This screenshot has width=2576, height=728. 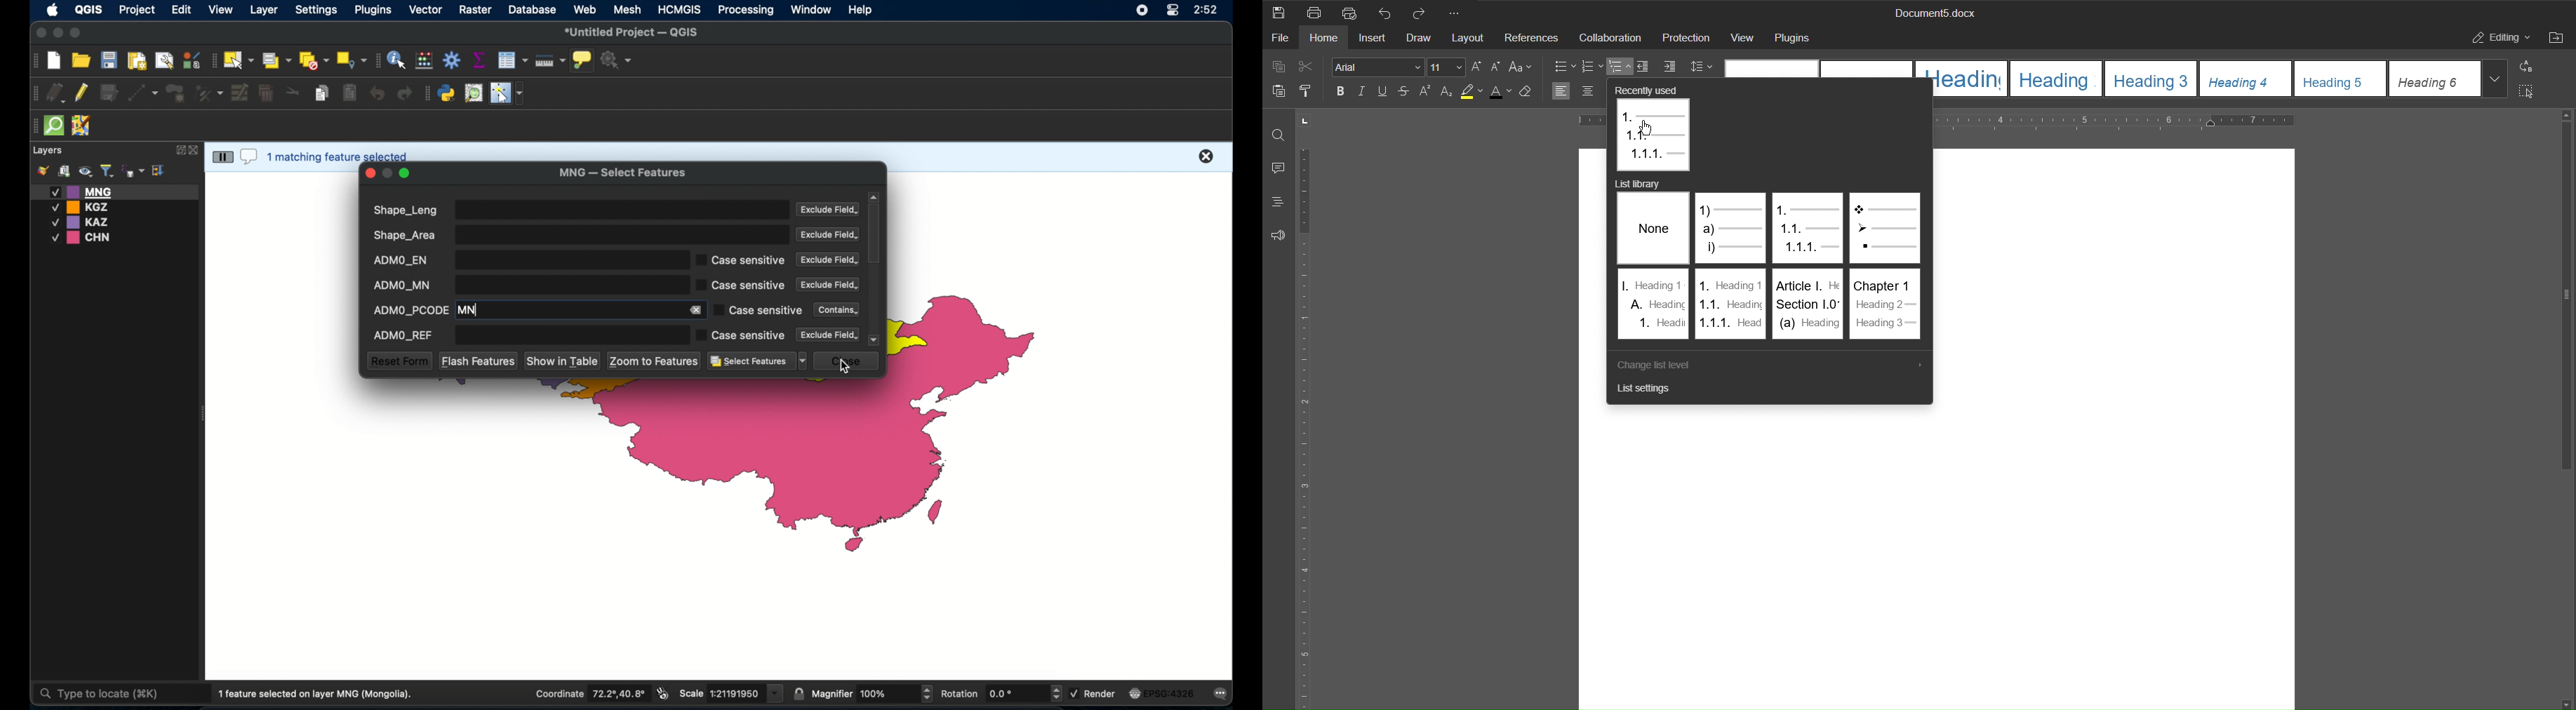 What do you see at coordinates (799, 694) in the screenshot?
I see `lock scale` at bounding box center [799, 694].